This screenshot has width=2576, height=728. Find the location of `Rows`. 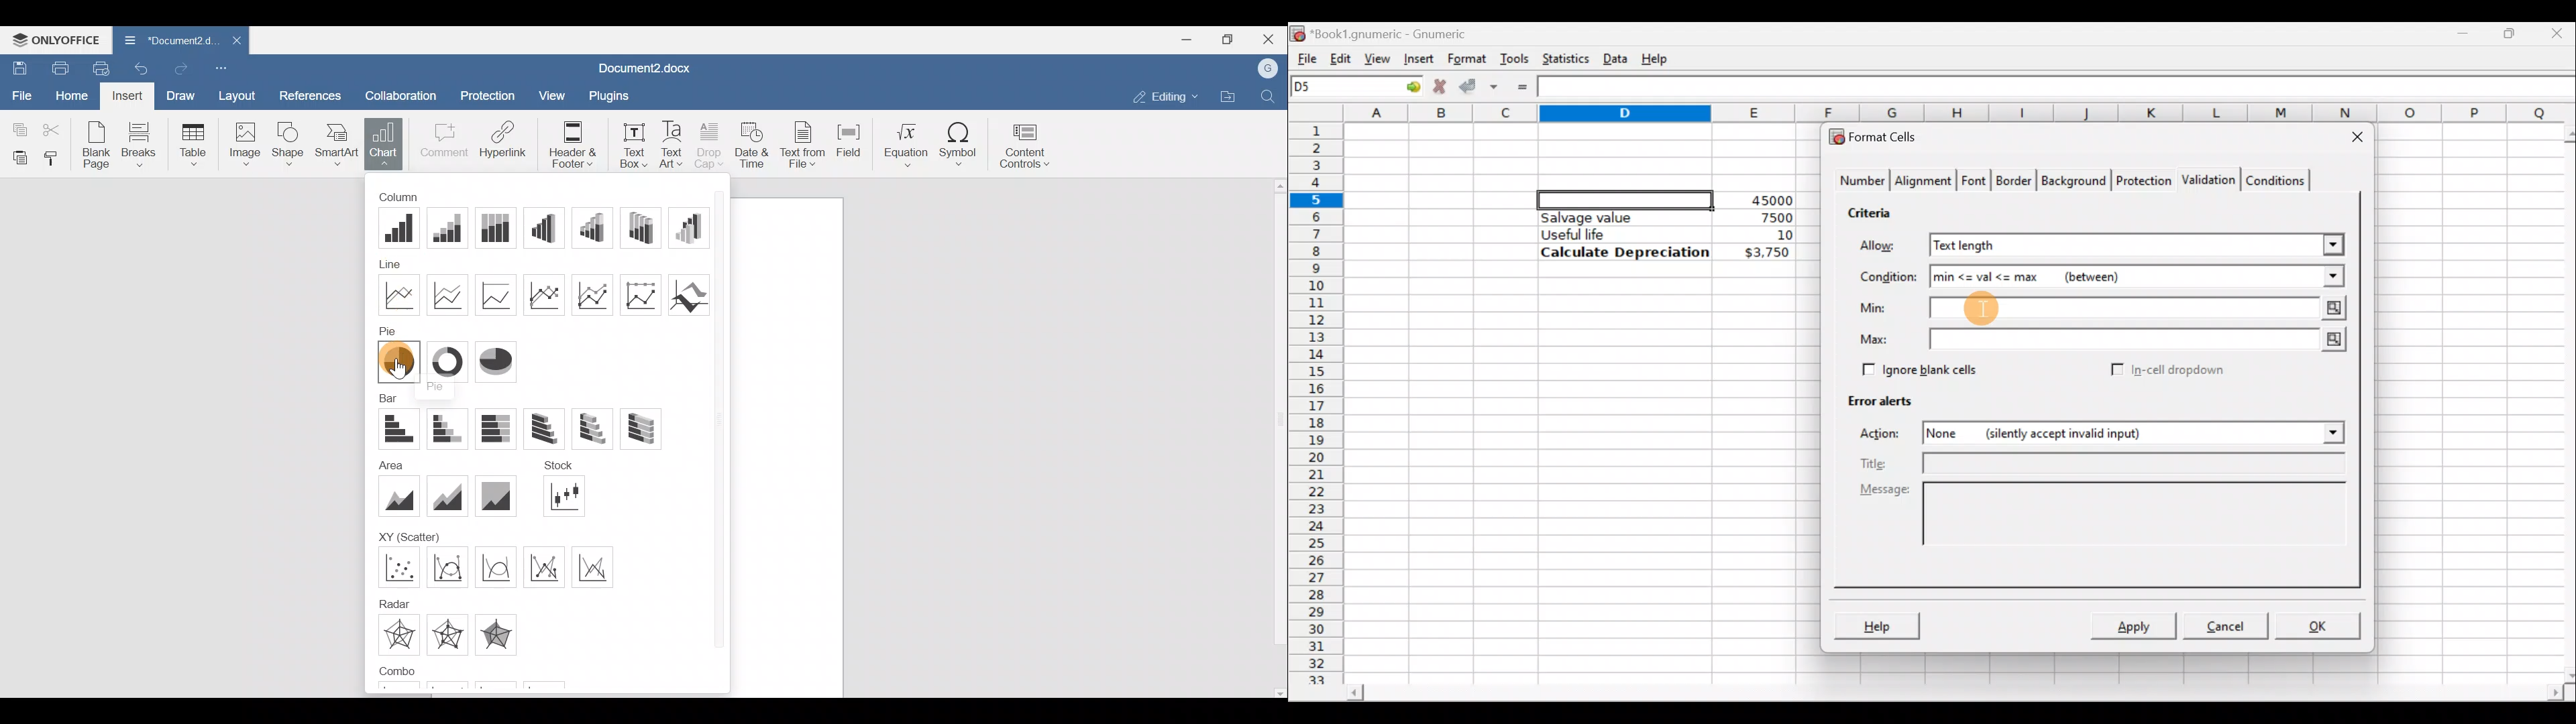

Rows is located at coordinates (1318, 396).